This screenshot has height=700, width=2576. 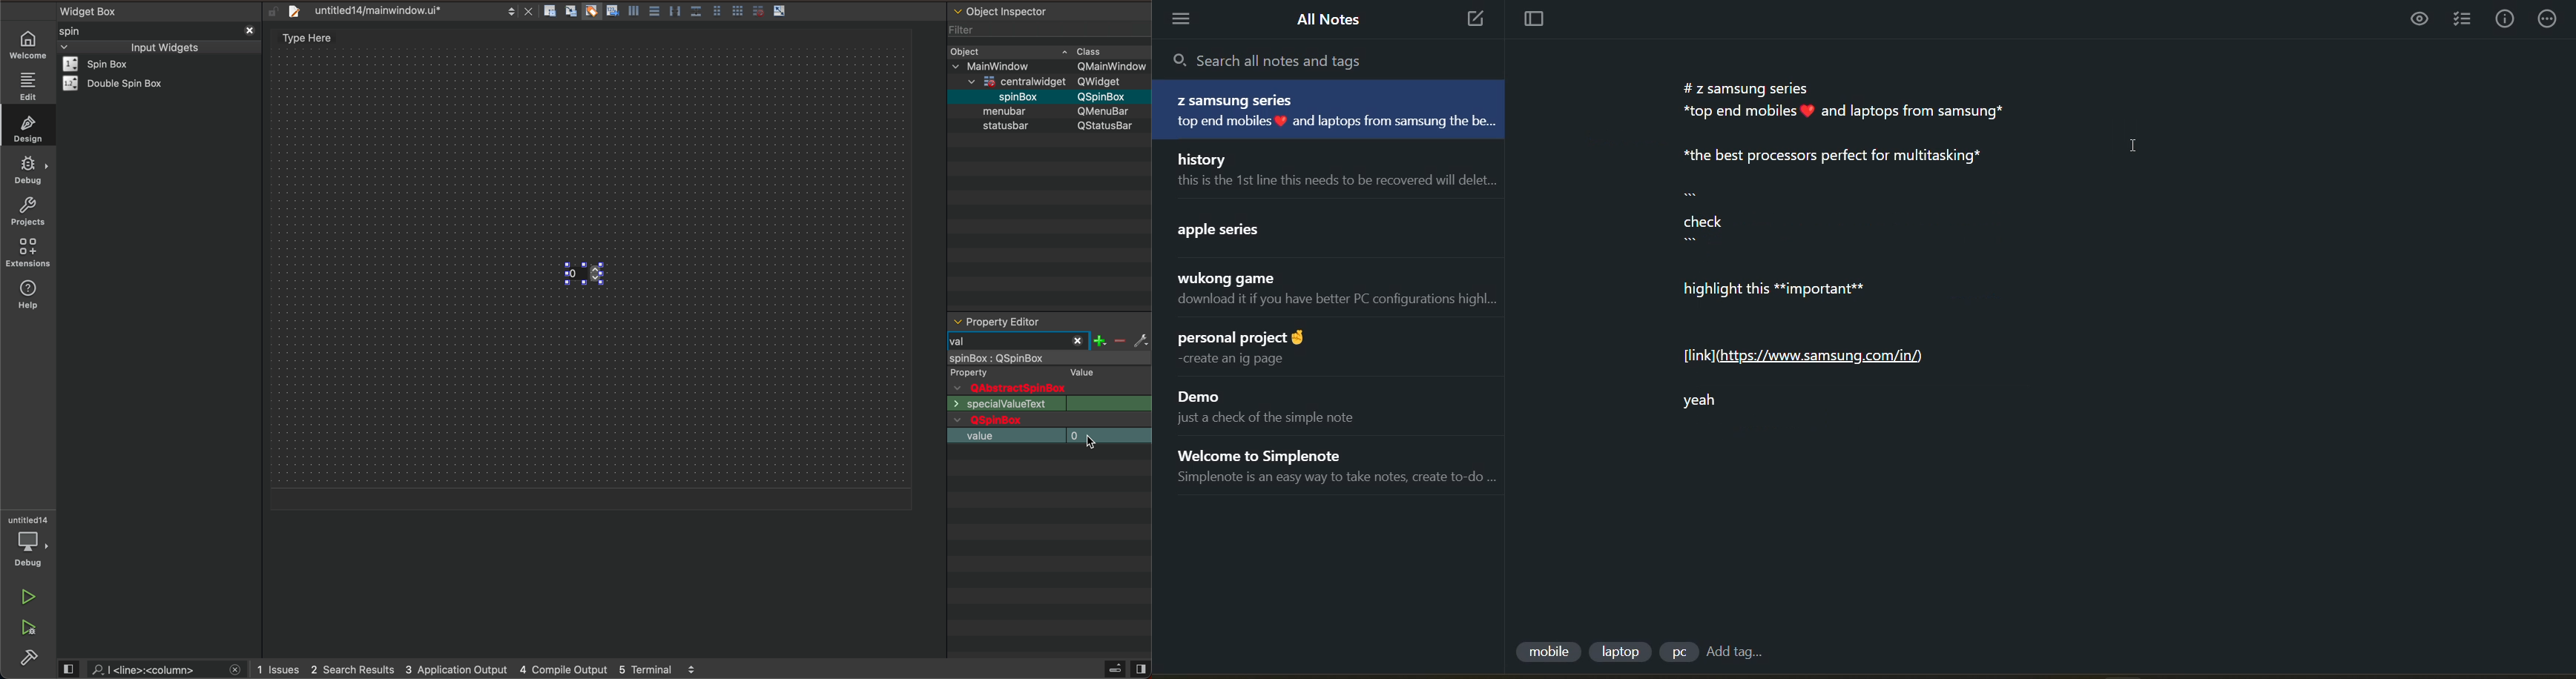 What do you see at coordinates (29, 45) in the screenshot?
I see `WELCOME` at bounding box center [29, 45].